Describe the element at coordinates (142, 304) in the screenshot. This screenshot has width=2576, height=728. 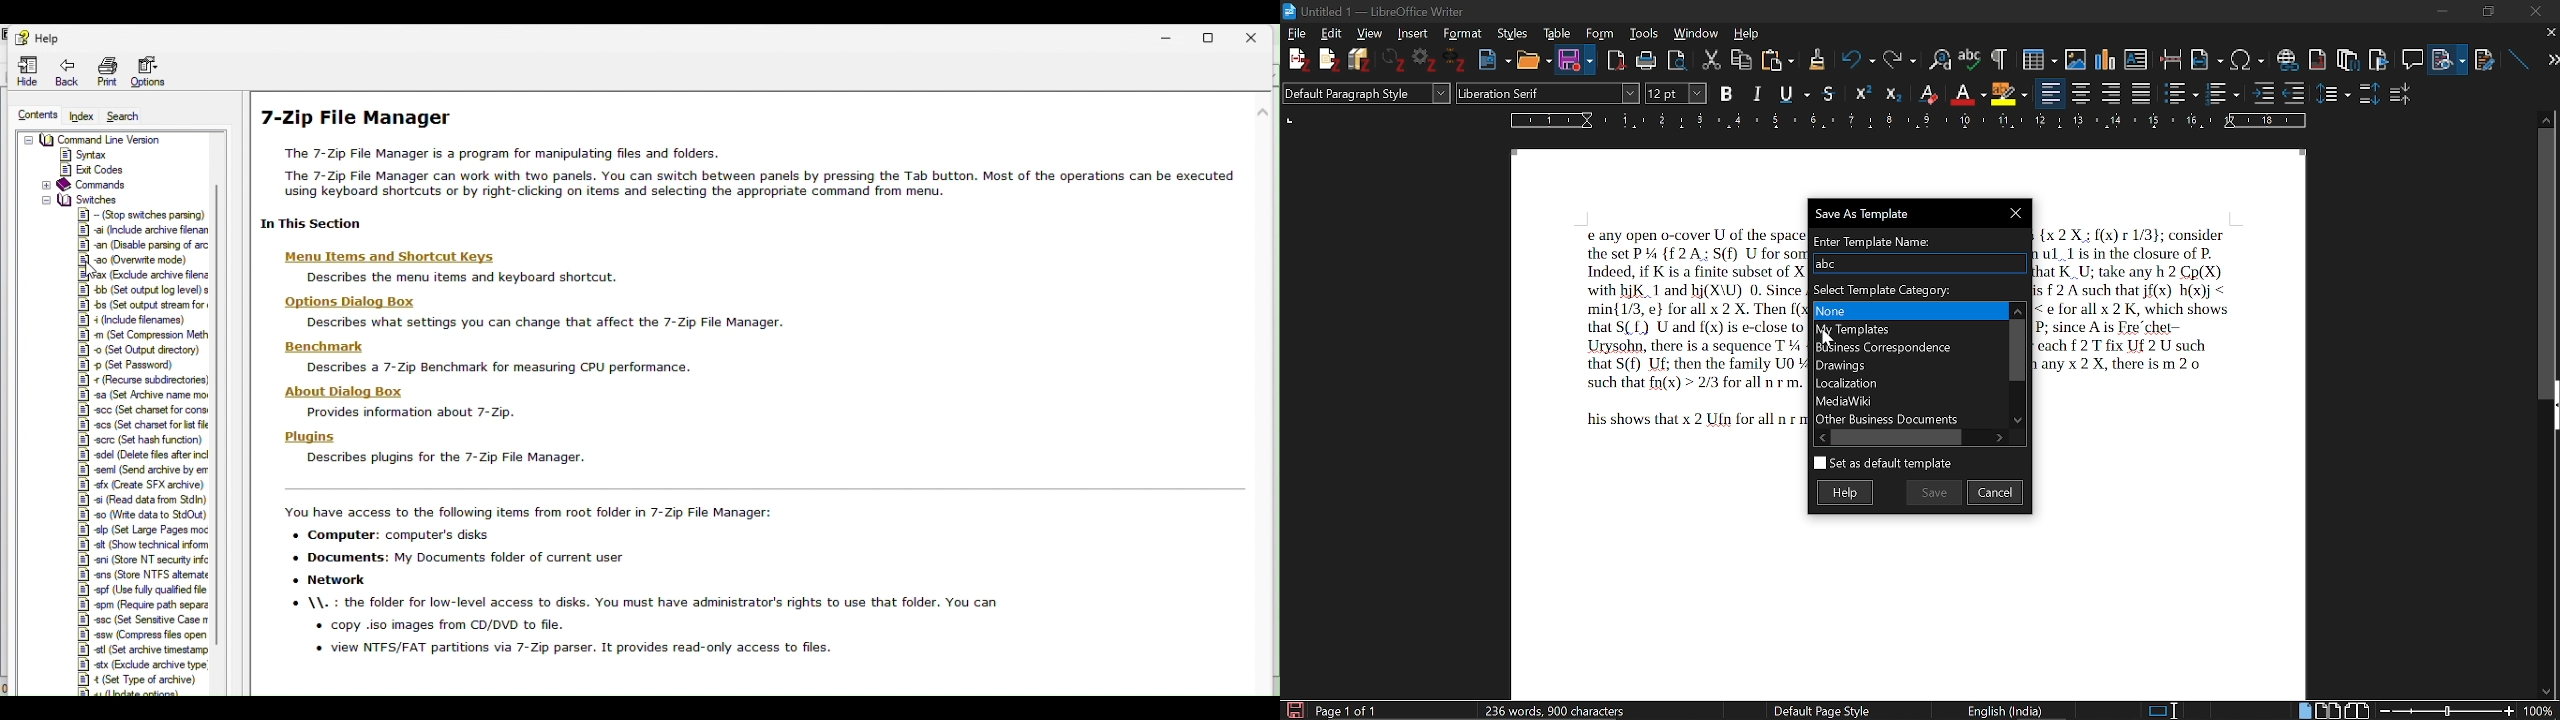
I see `8] bs (Set output stream for` at that location.